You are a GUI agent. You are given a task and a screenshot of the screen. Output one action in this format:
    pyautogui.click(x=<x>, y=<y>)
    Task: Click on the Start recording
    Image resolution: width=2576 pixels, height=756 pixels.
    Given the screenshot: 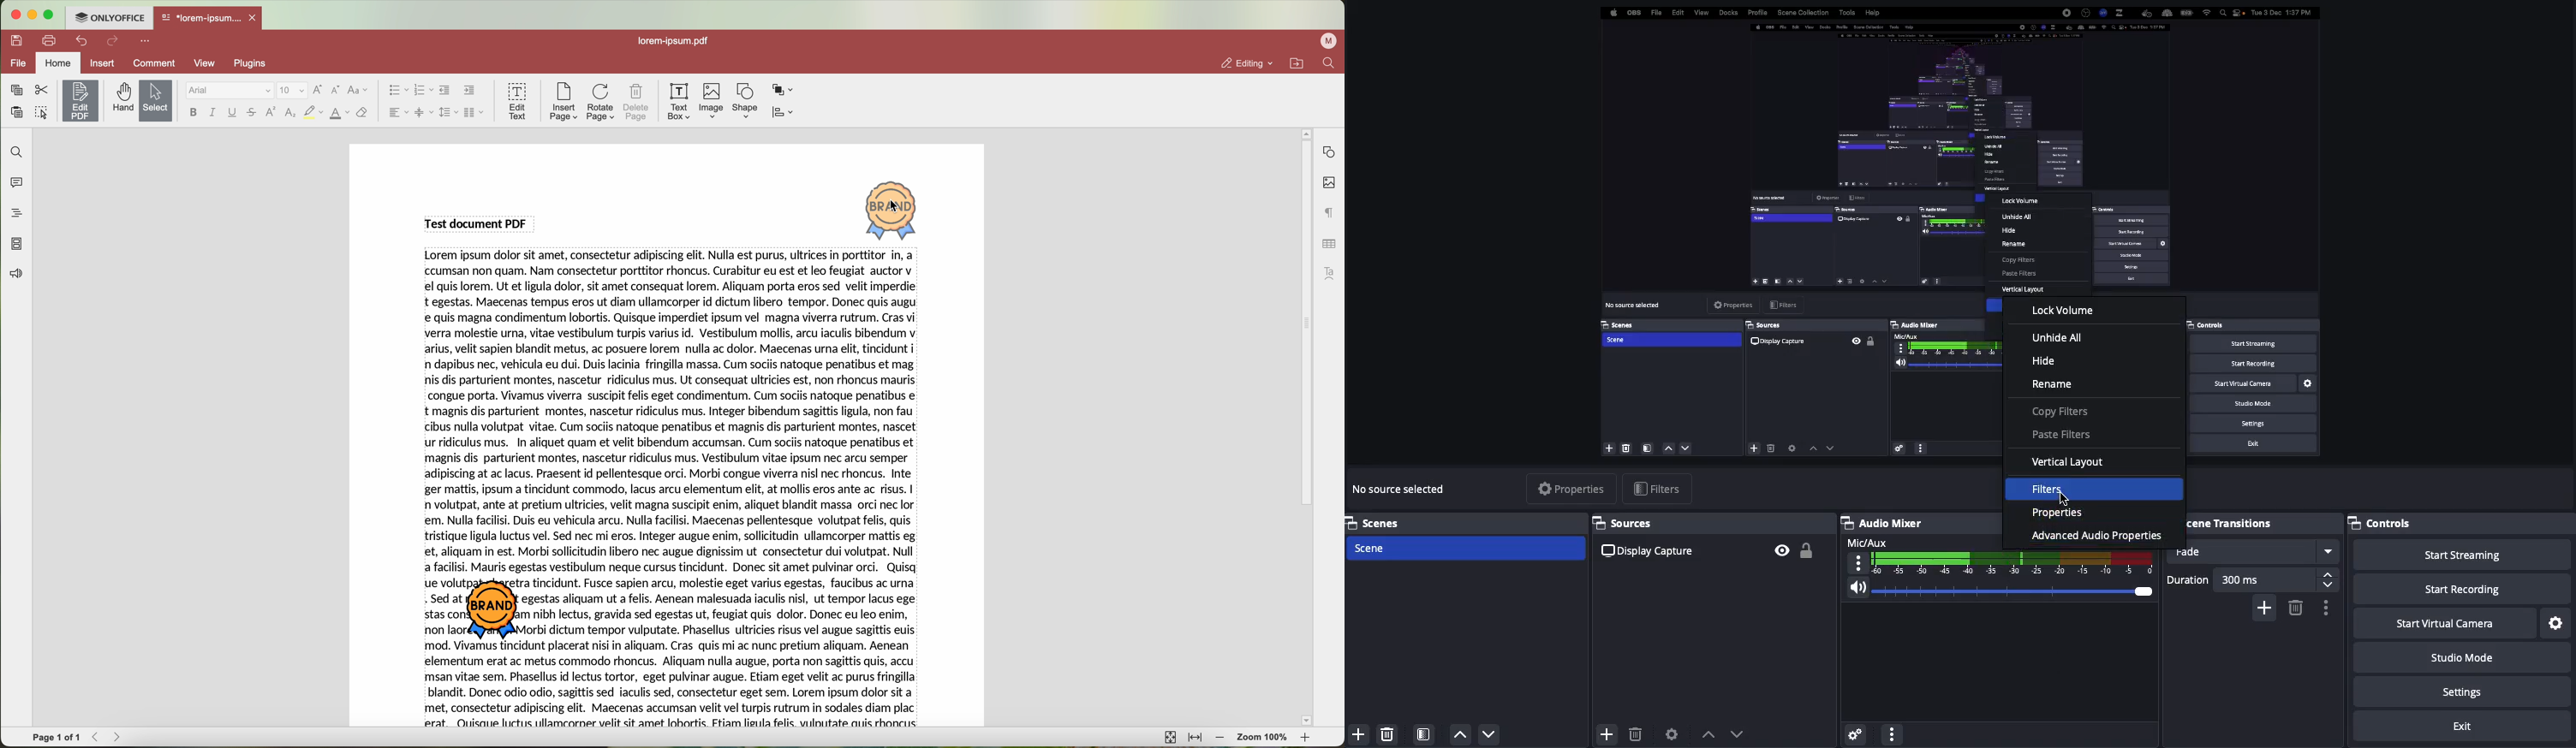 What is the action you would take?
    pyautogui.click(x=2462, y=591)
    